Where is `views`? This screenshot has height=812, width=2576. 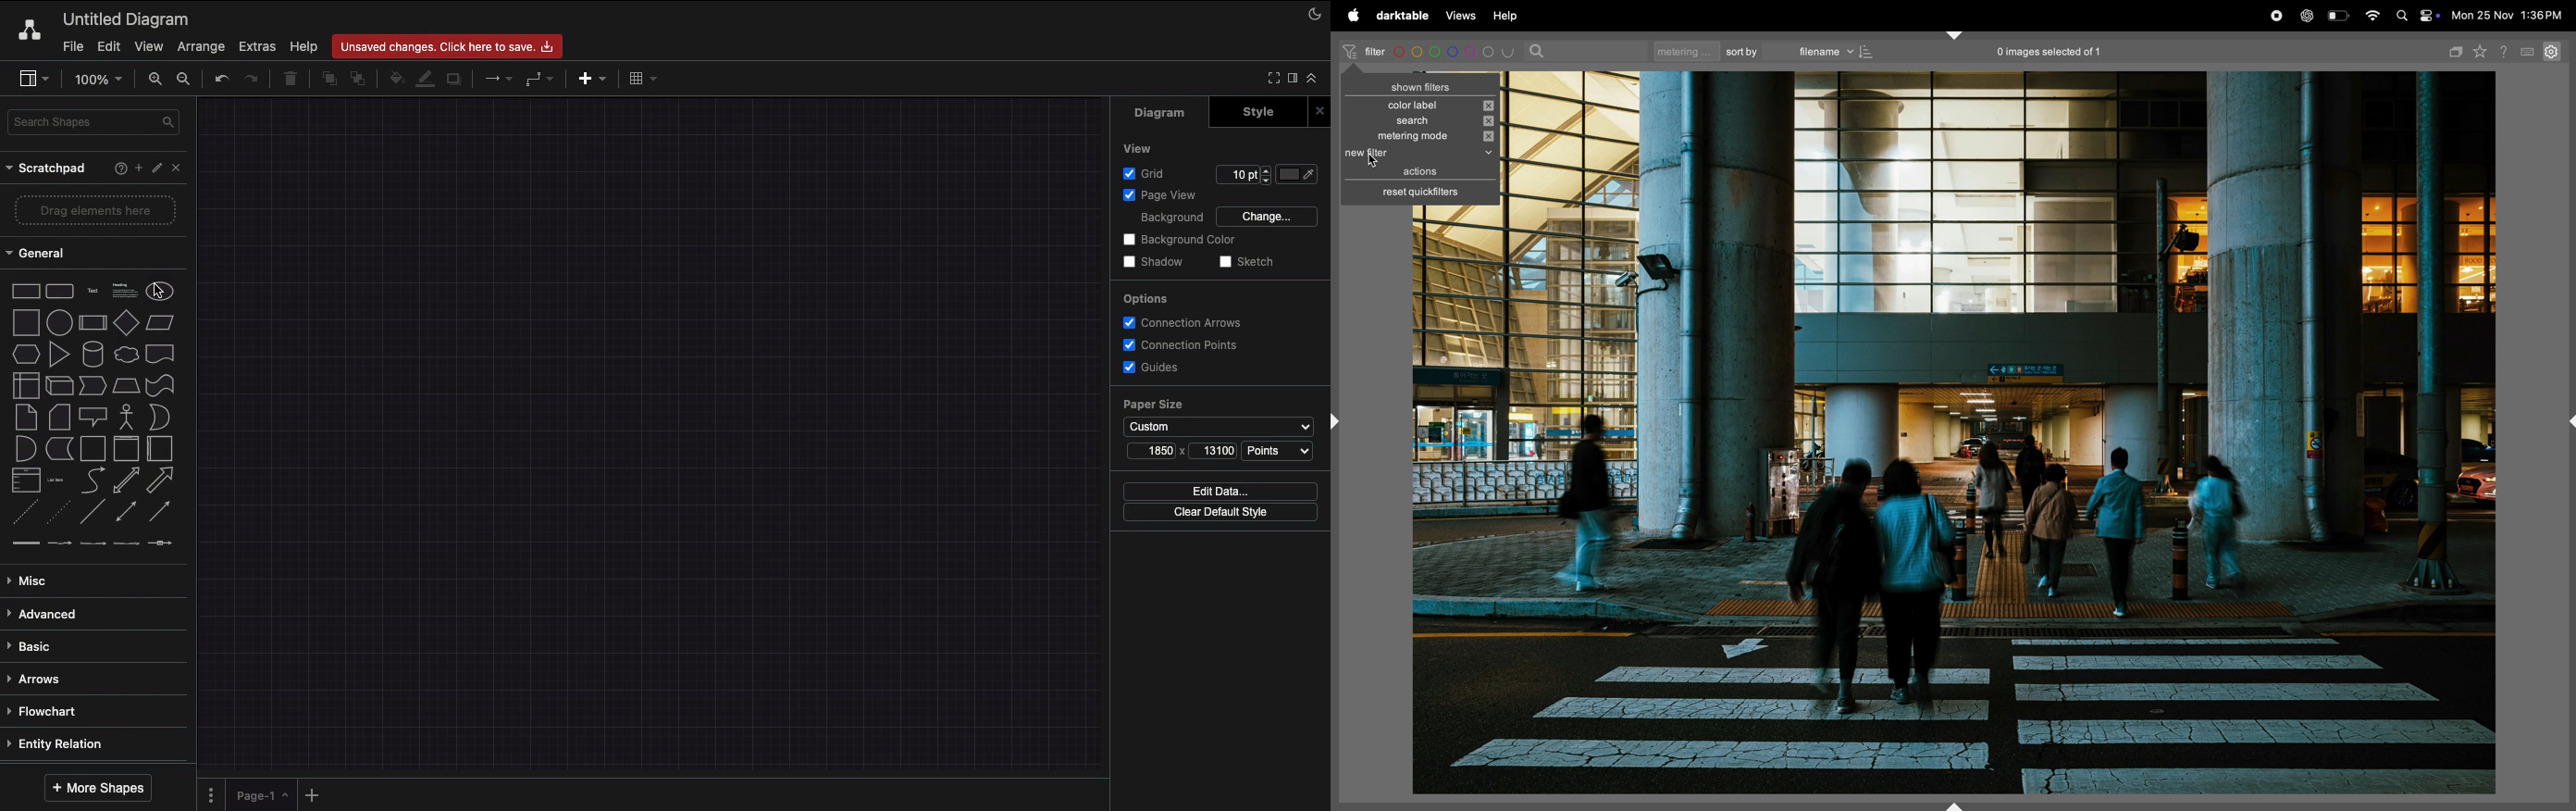
views is located at coordinates (1461, 14).